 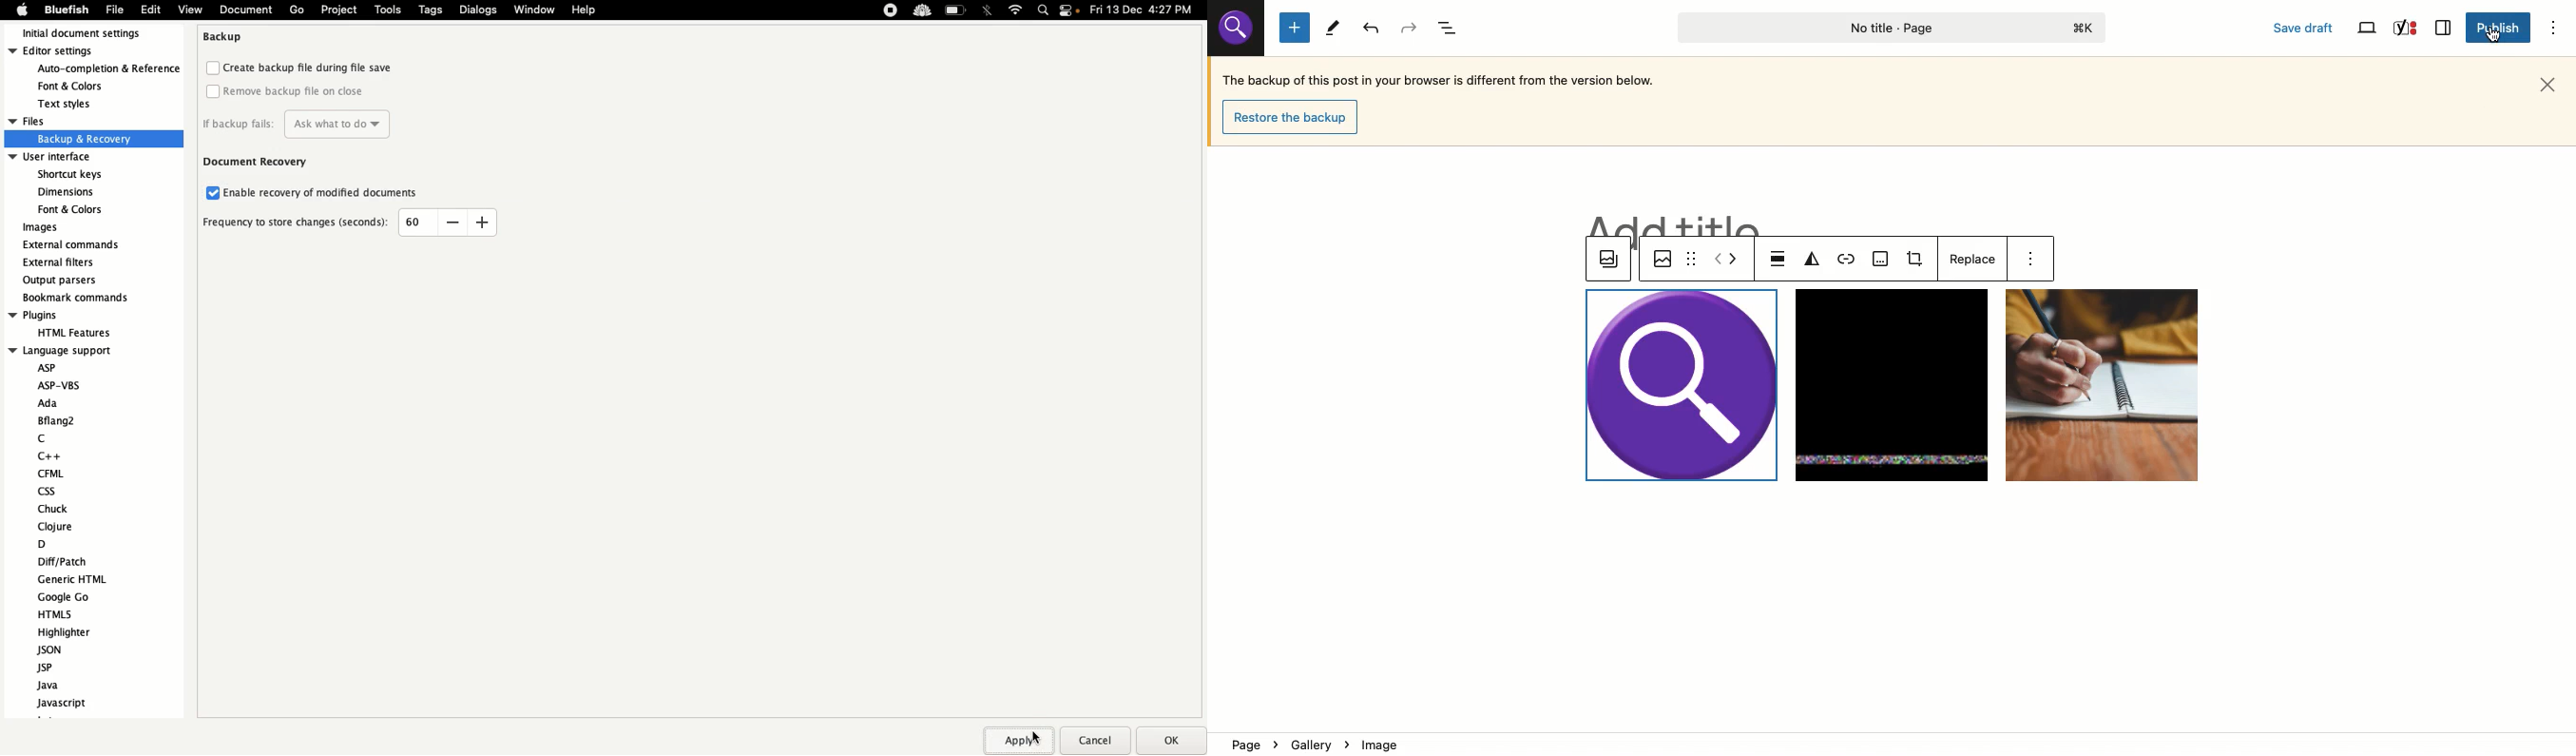 What do you see at coordinates (1848, 261) in the screenshot?
I see `Link` at bounding box center [1848, 261].